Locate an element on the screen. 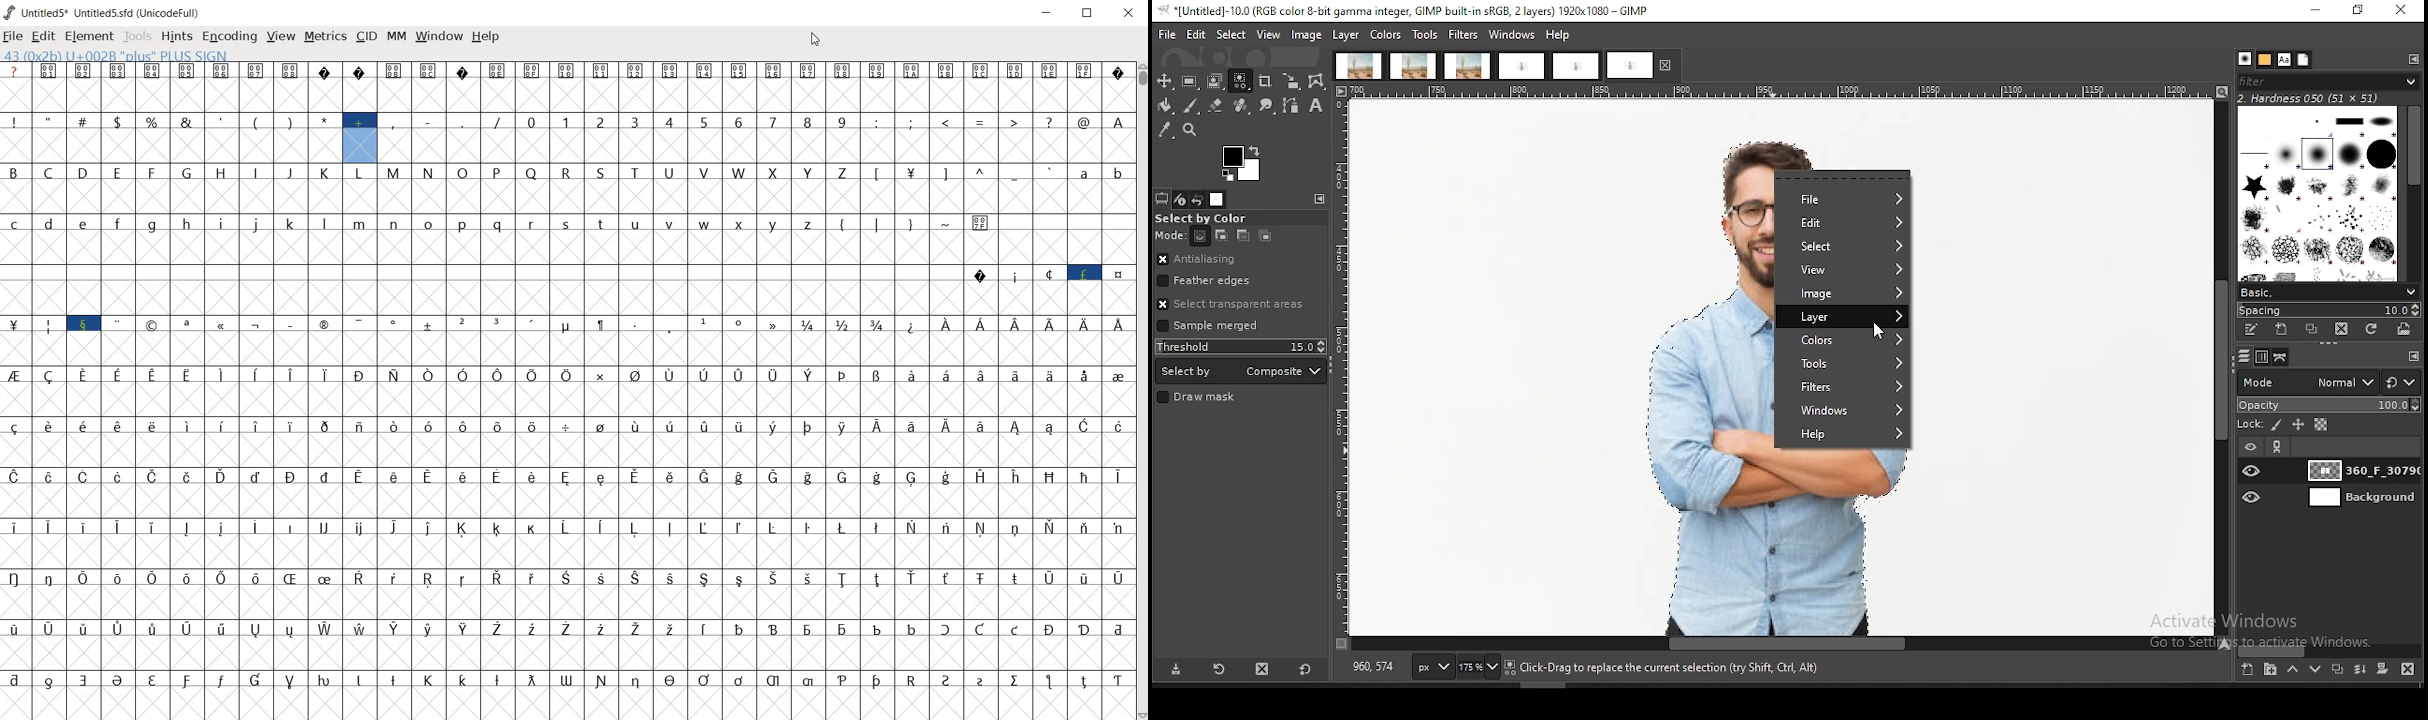 Image resolution: width=2436 pixels, height=728 pixels. metrics is located at coordinates (325, 37).